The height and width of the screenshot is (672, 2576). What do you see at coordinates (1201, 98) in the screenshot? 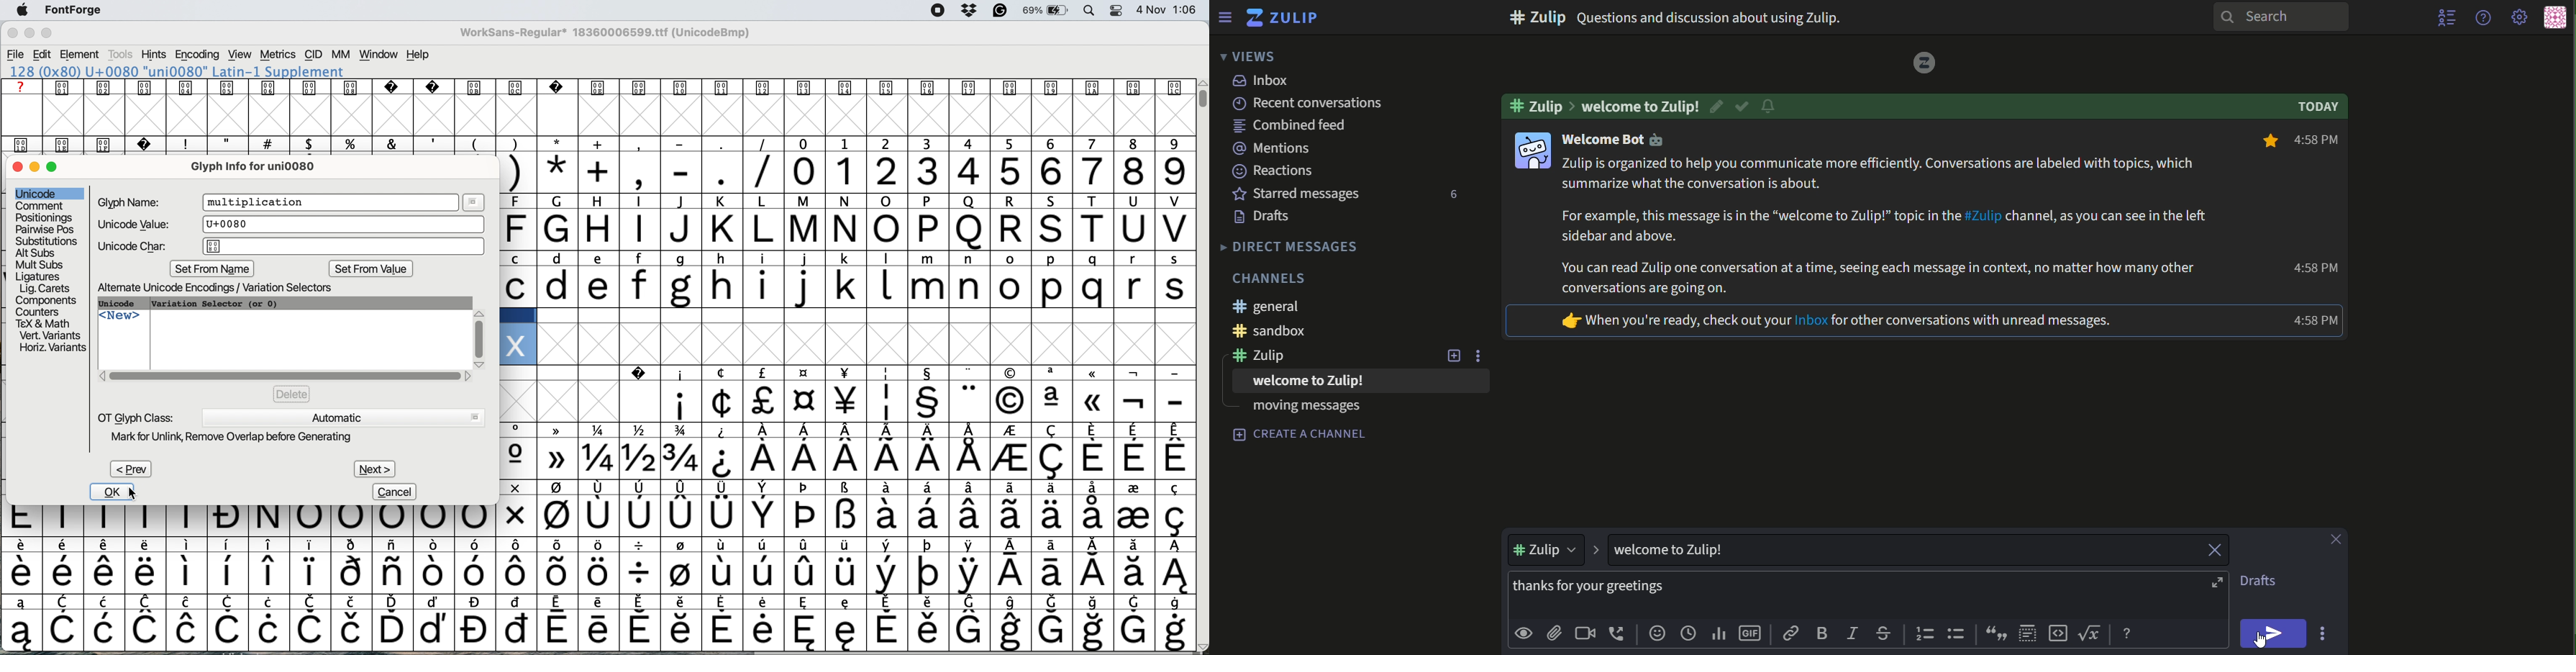
I see `vertical scroll bar` at bounding box center [1201, 98].